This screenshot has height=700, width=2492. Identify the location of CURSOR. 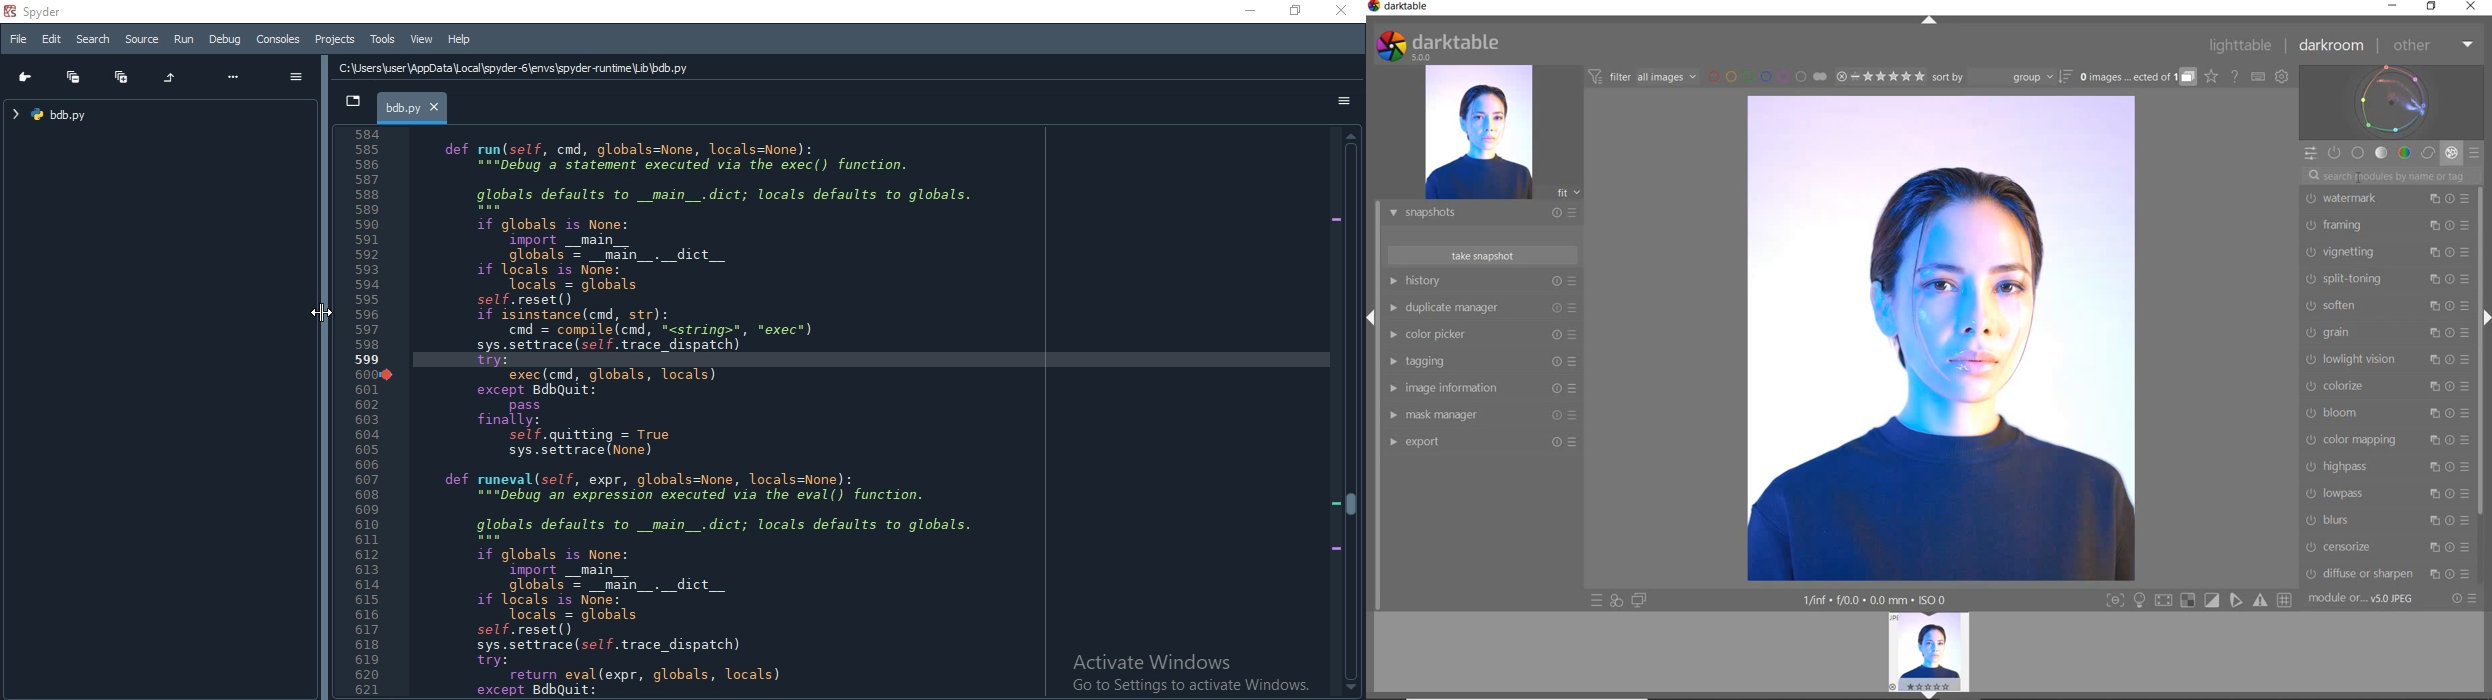
(2358, 176).